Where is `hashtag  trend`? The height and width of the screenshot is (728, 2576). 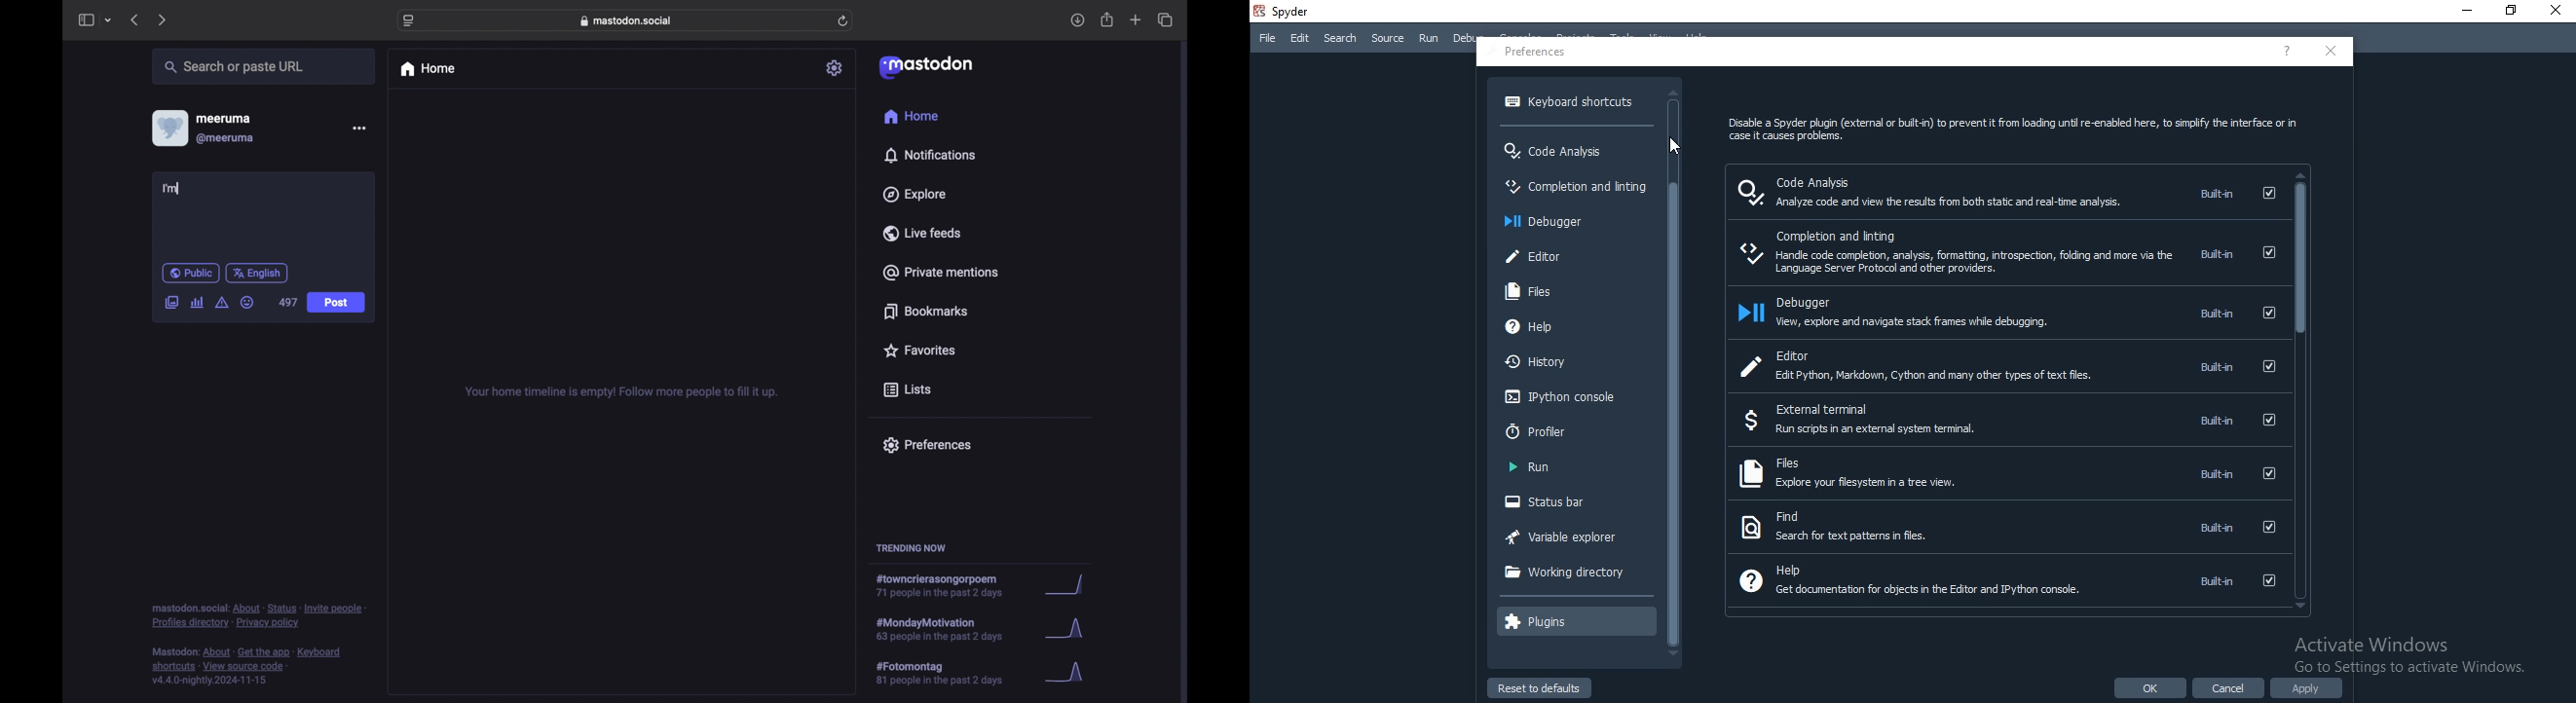 hashtag  trend is located at coordinates (952, 628).